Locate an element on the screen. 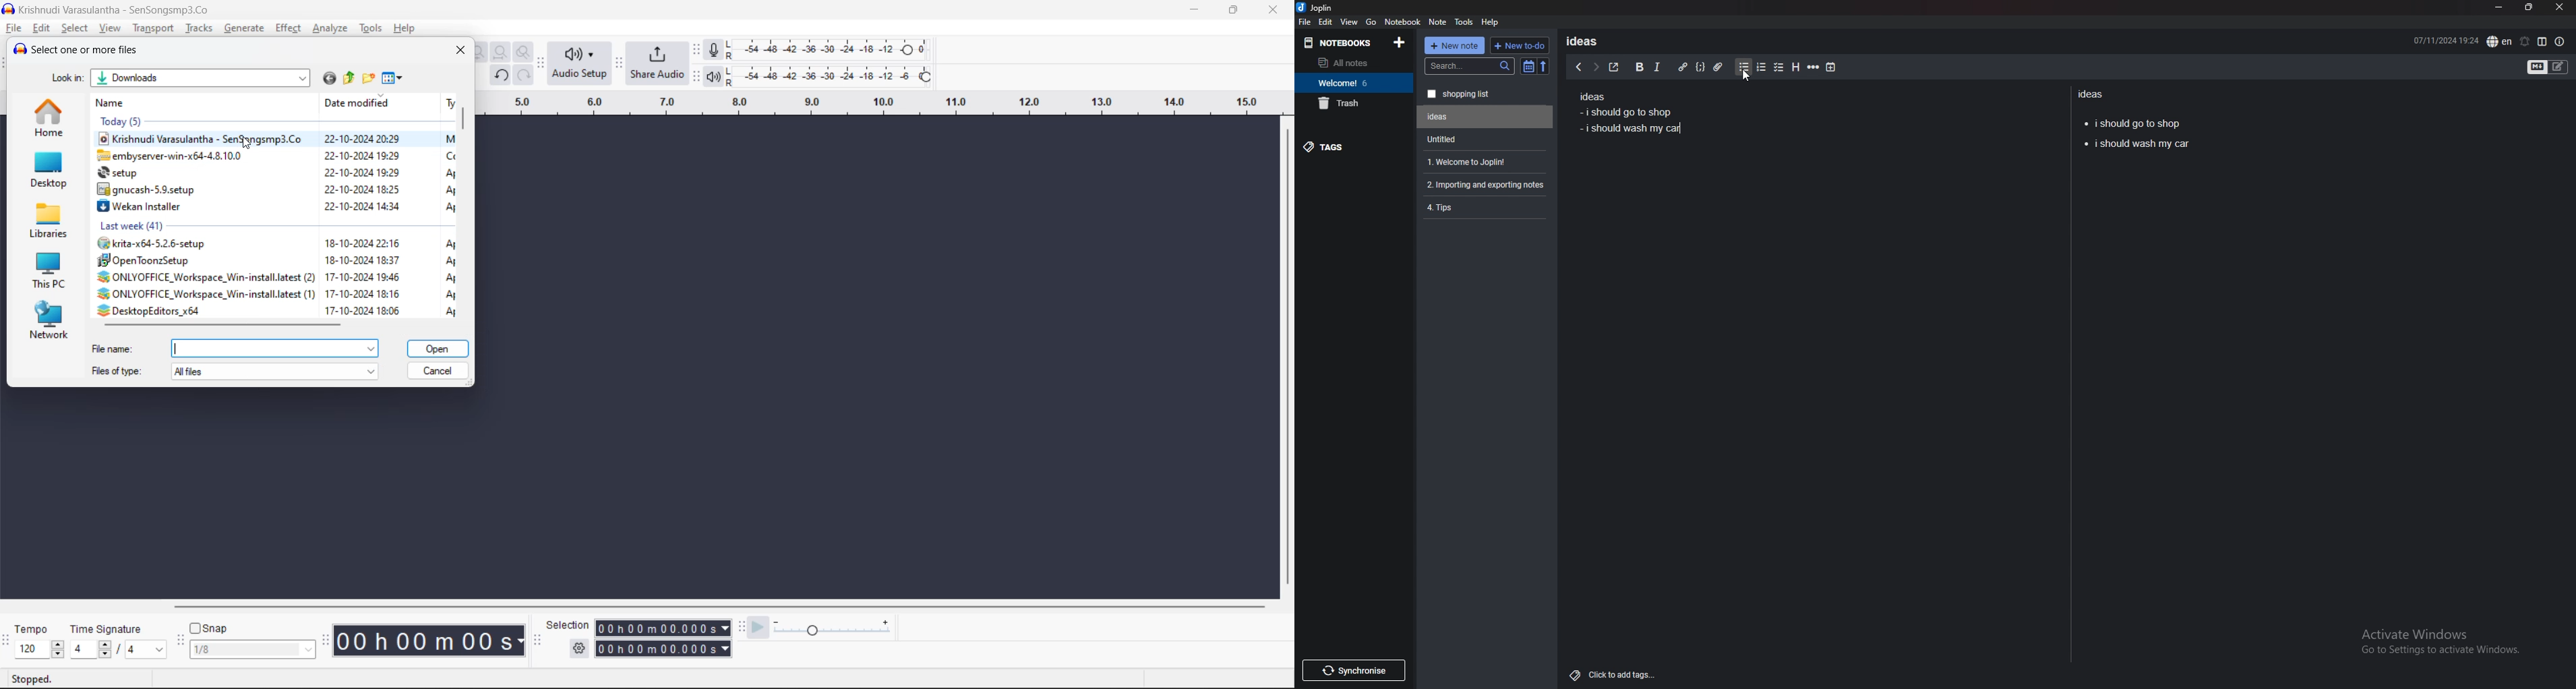 The image size is (2576, 700). 8 gnucash-5.9.setup 22-10-2024 18:25 Ap is located at coordinates (274, 189).